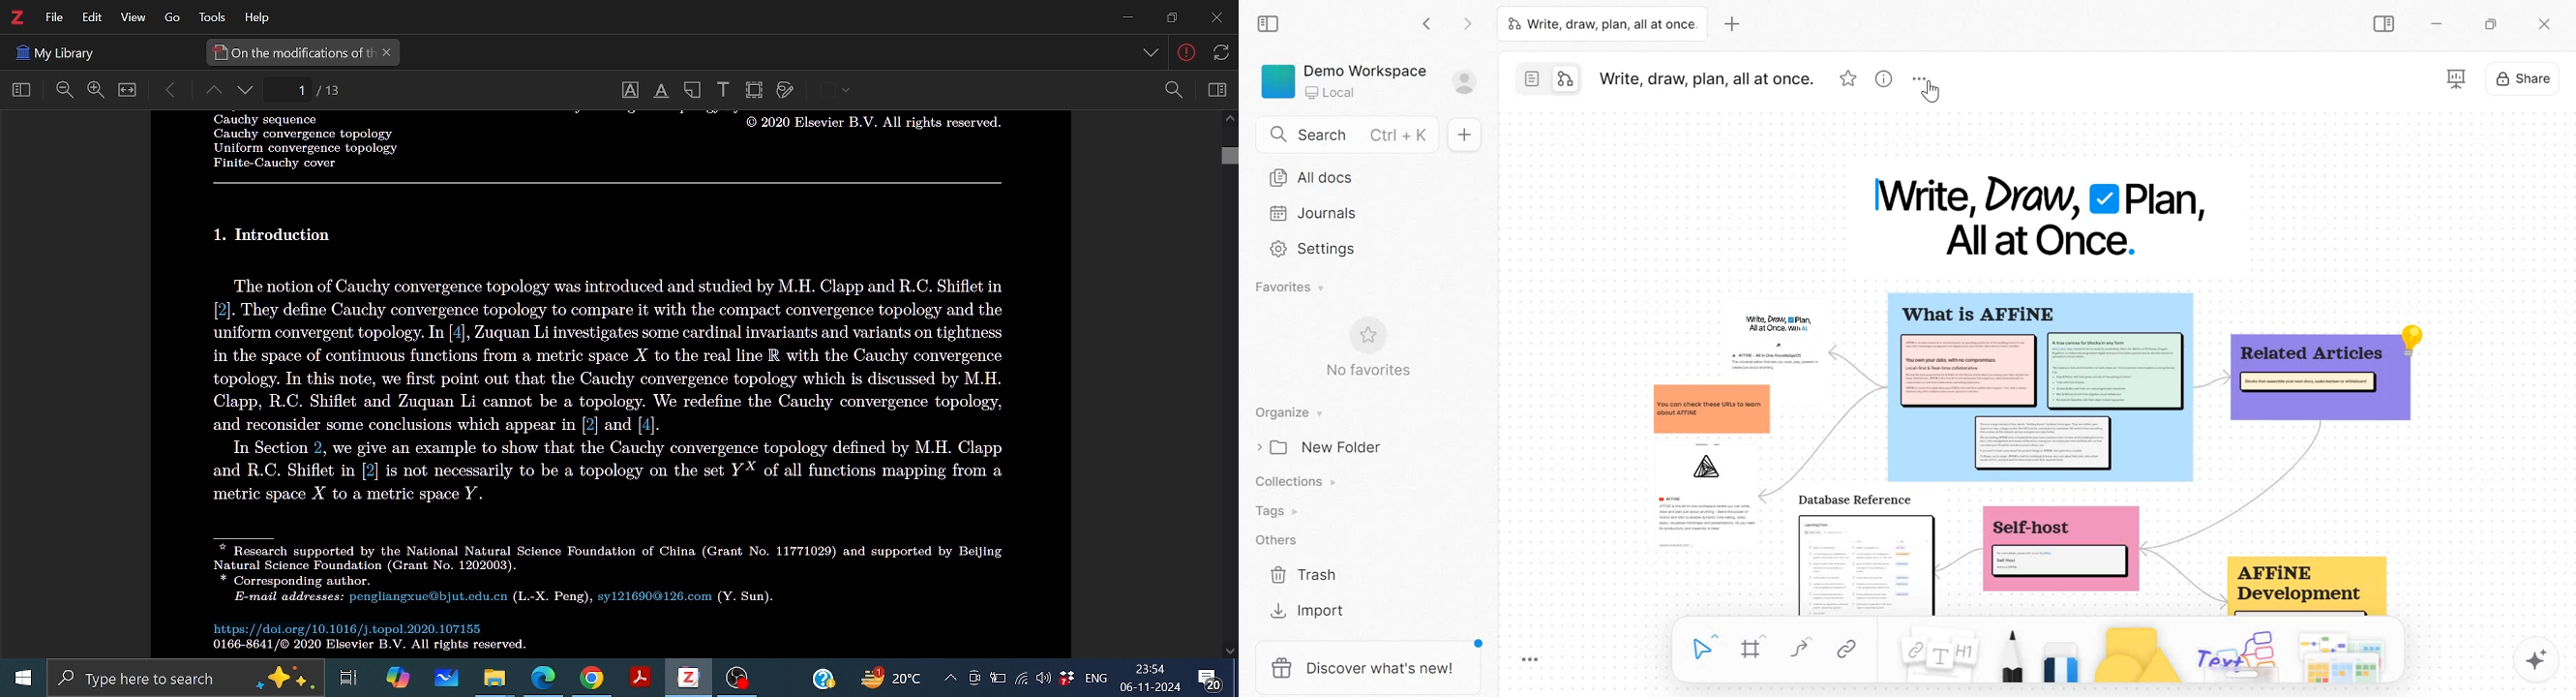 Image resolution: width=2576 pixels, height=700 pixels. Describe the element at coordinates (65, 91) in the screenshot. I see `Zoom out` at that location.